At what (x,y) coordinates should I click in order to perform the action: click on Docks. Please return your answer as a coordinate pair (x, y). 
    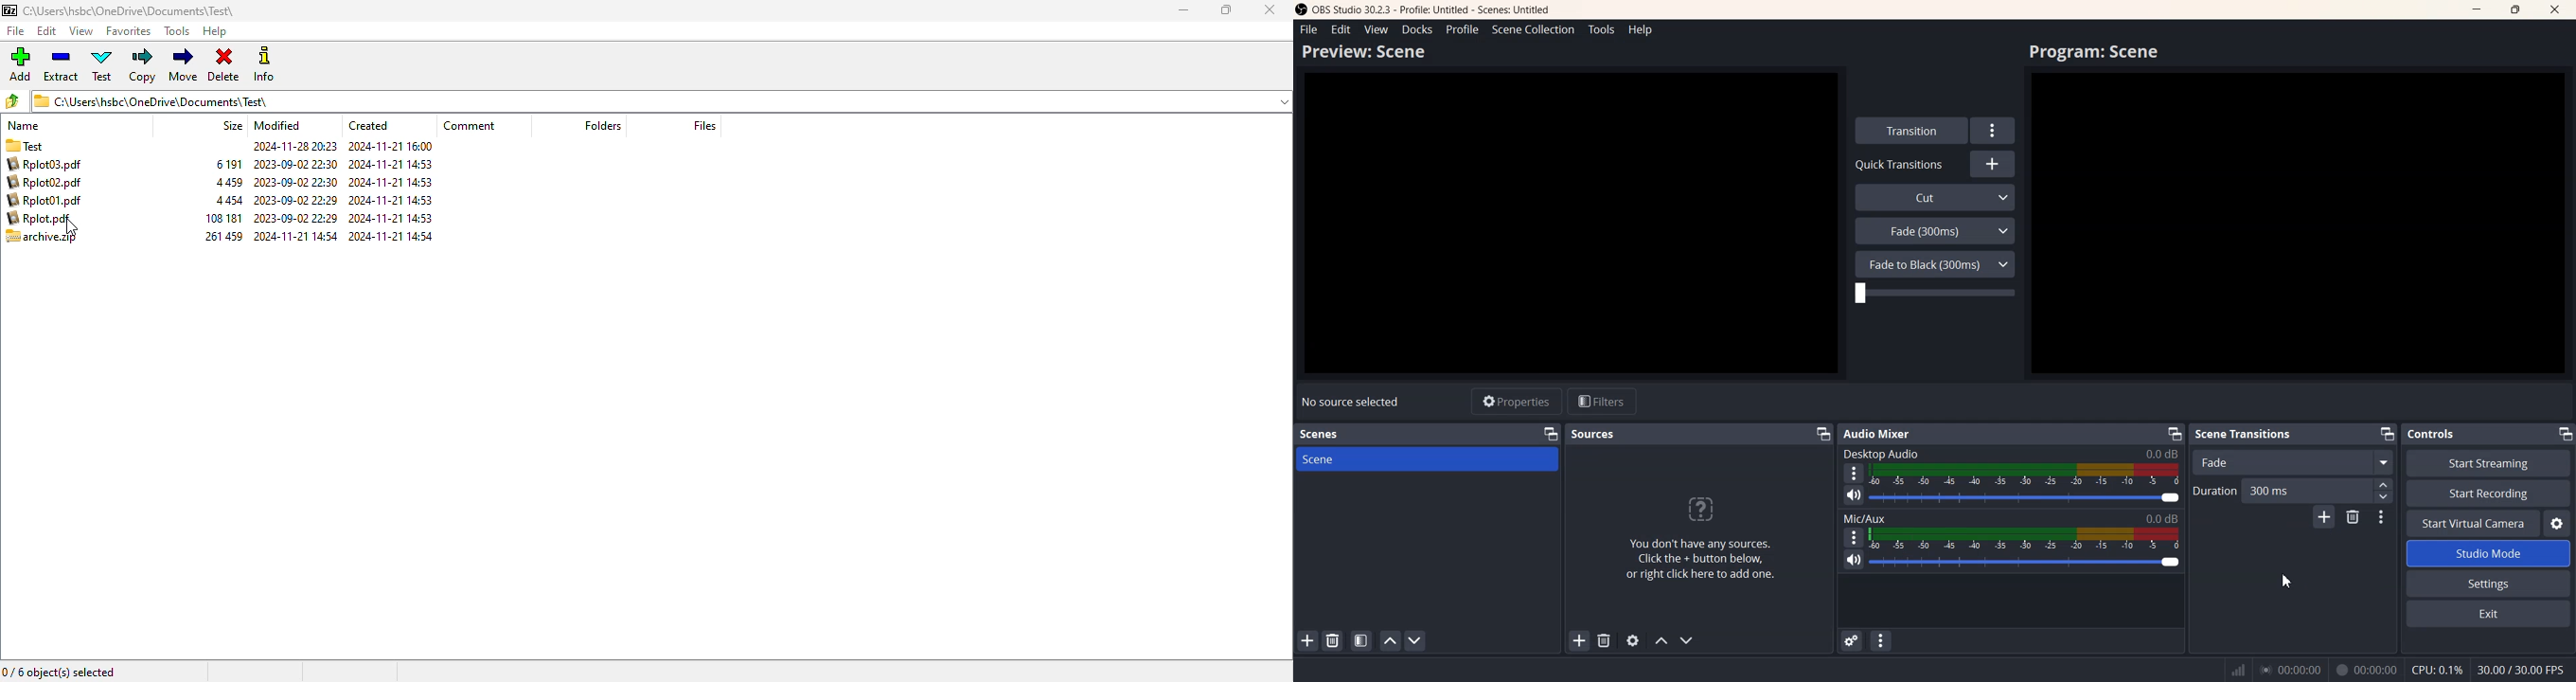
    Looking at the image, I should click on (1419, 29).